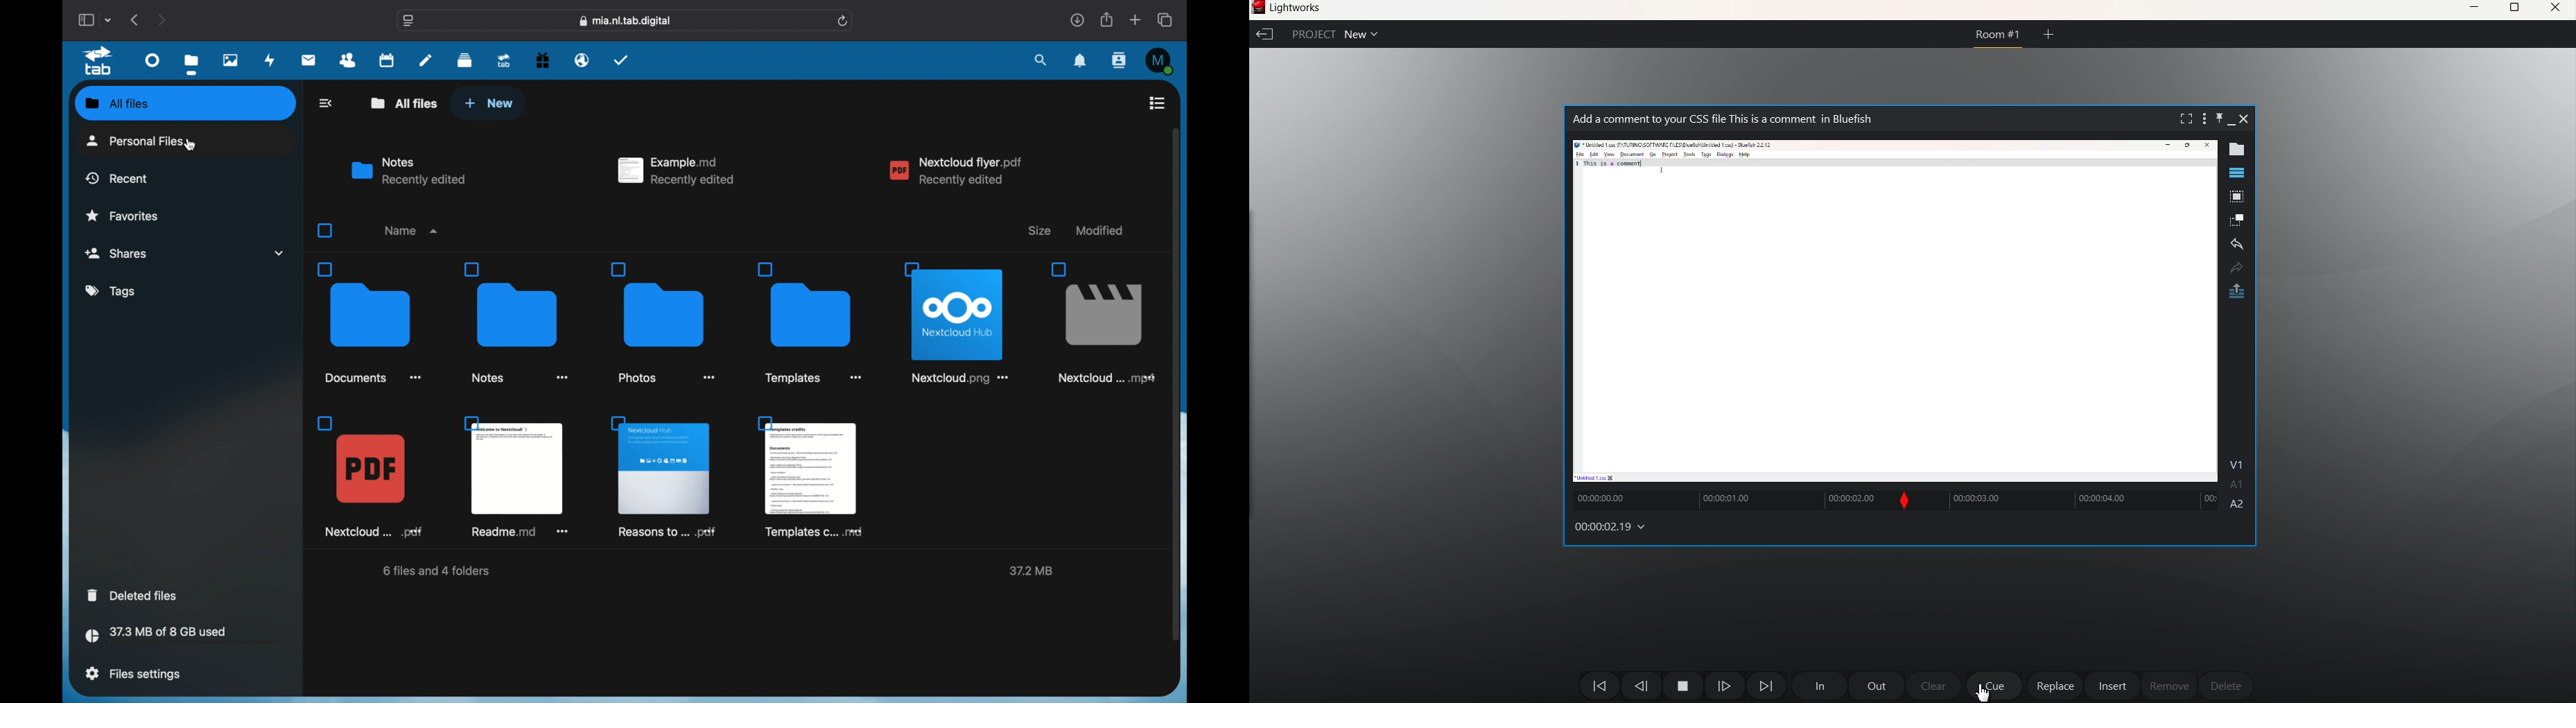  Describe the element at coordinates (348, 61) in the screenshot. I see `contacts` at that location.